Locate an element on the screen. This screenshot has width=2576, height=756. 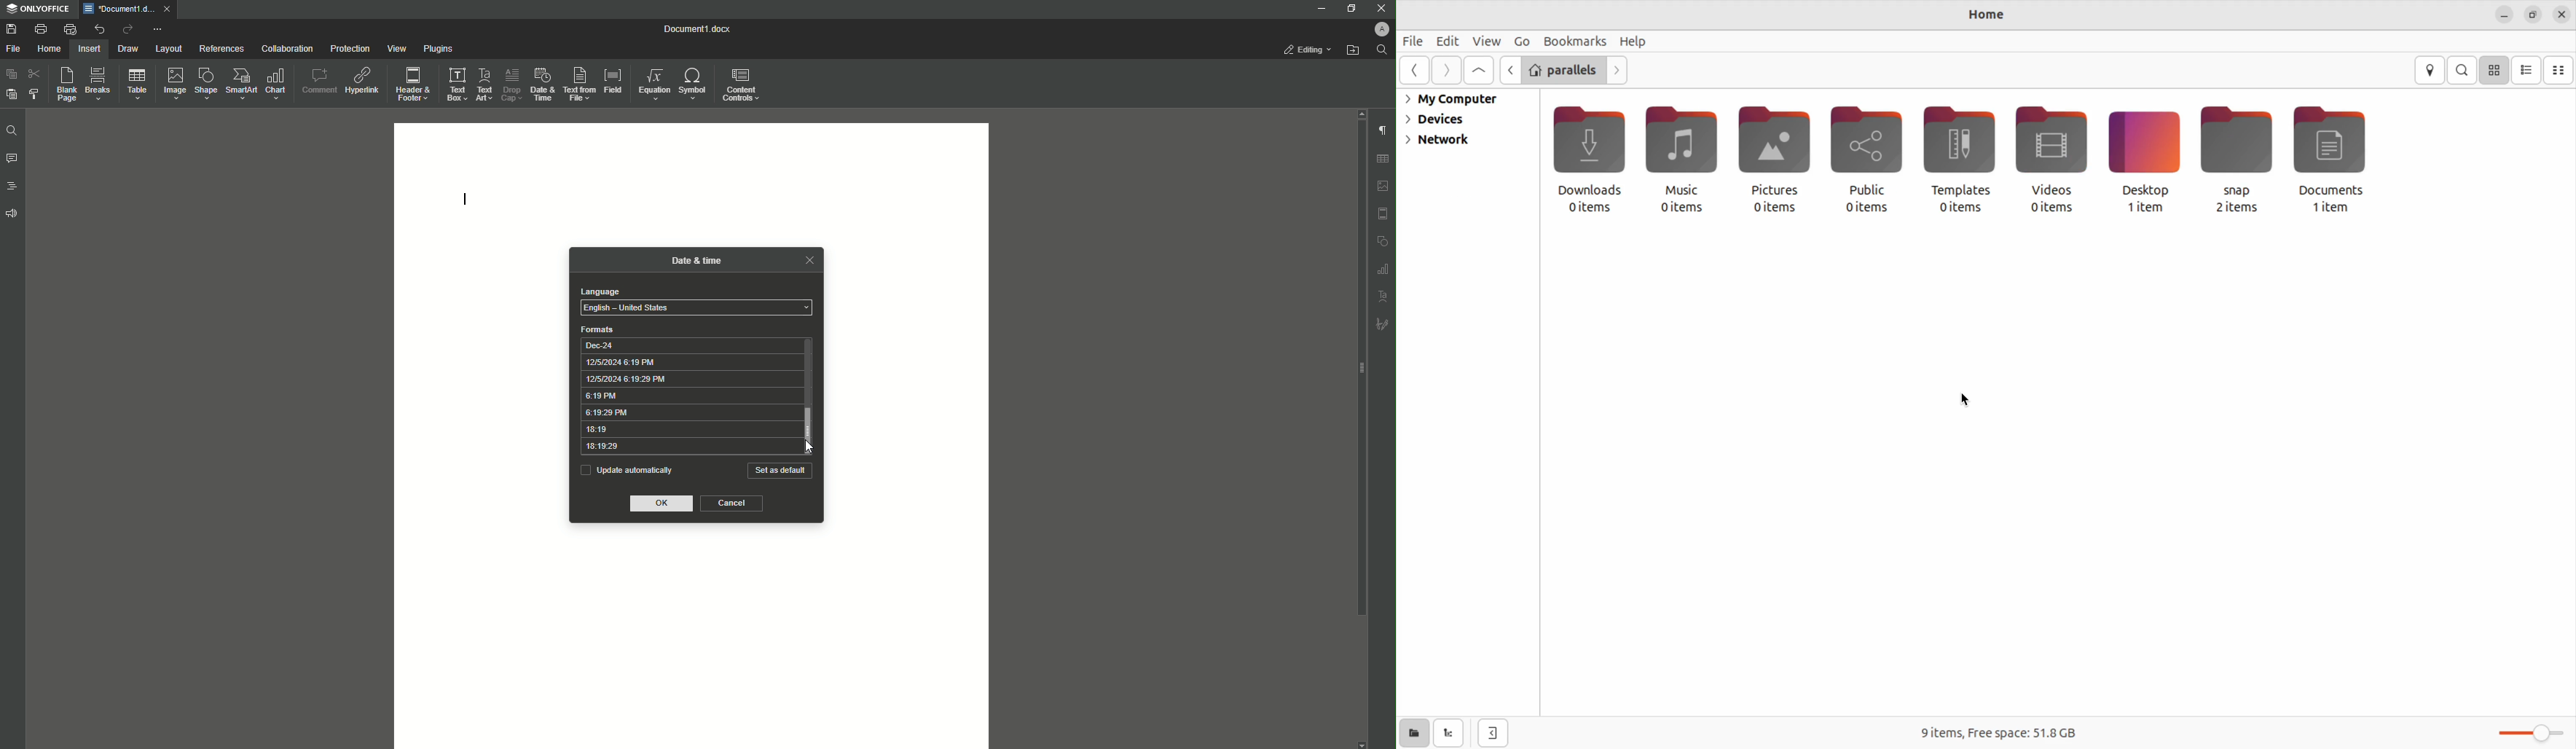
Paste is located at coordinates (10, 74).